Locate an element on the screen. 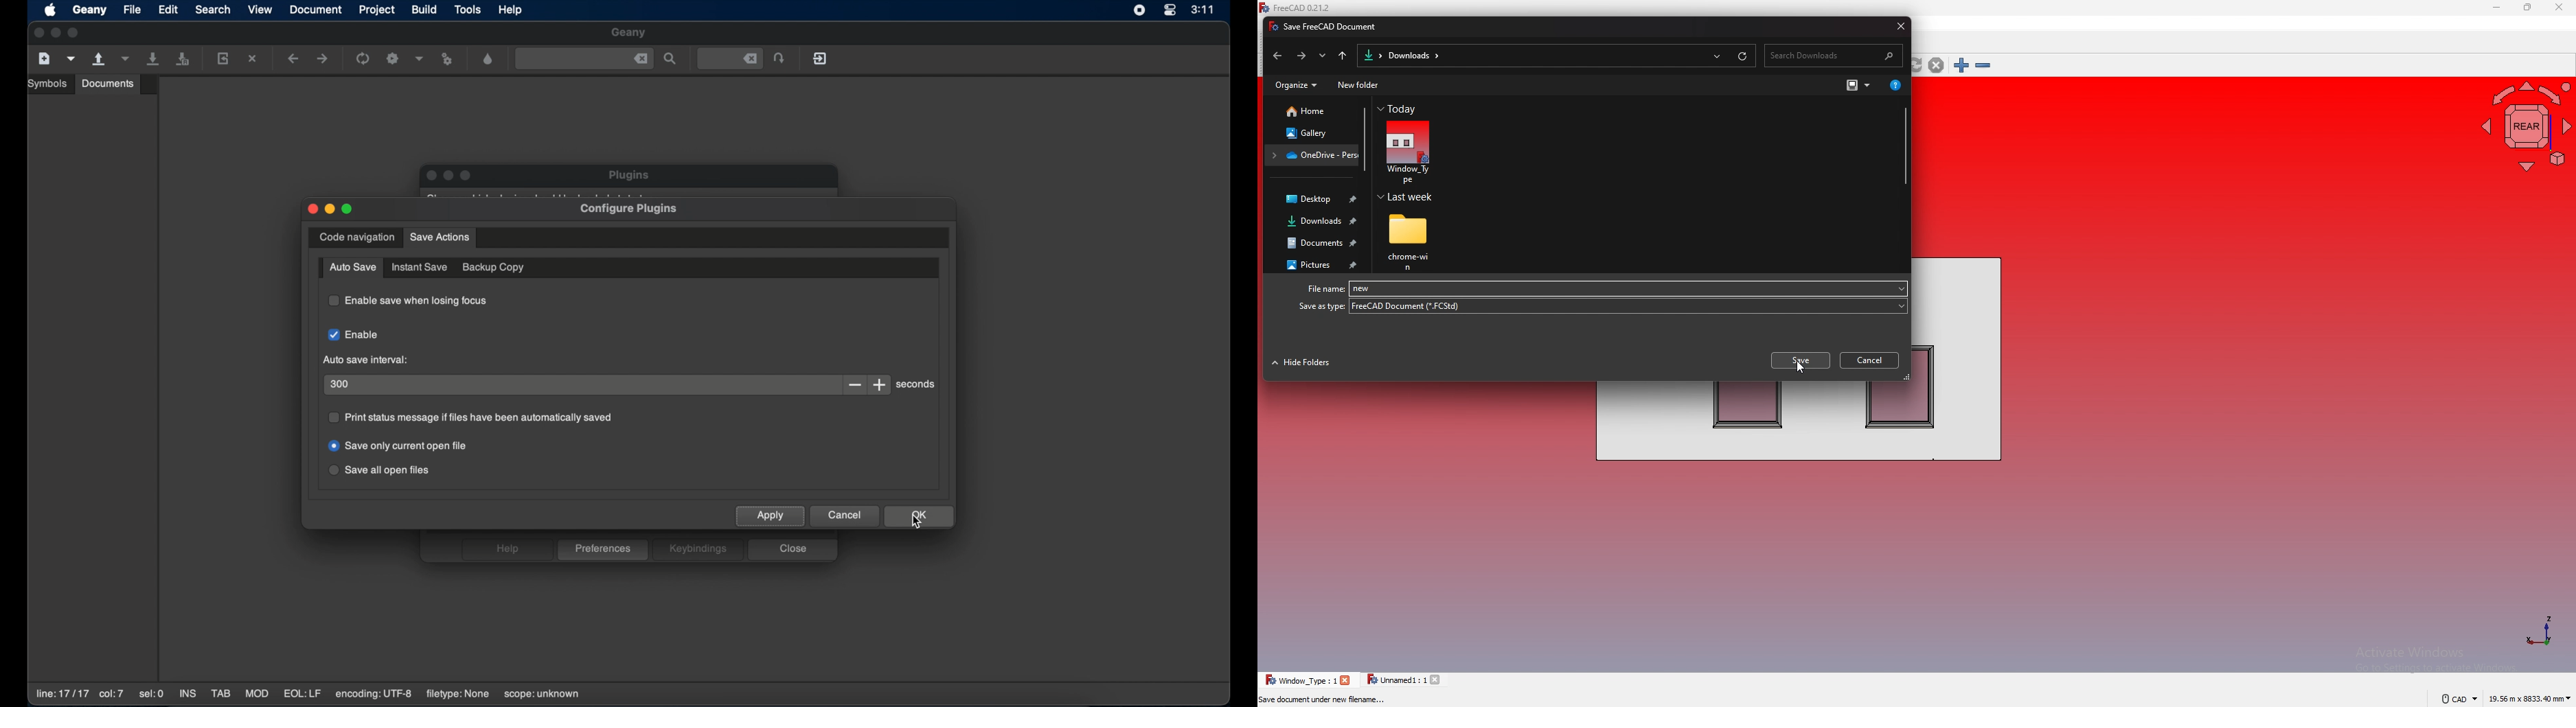  documents is located at coordinates (1317, 243).